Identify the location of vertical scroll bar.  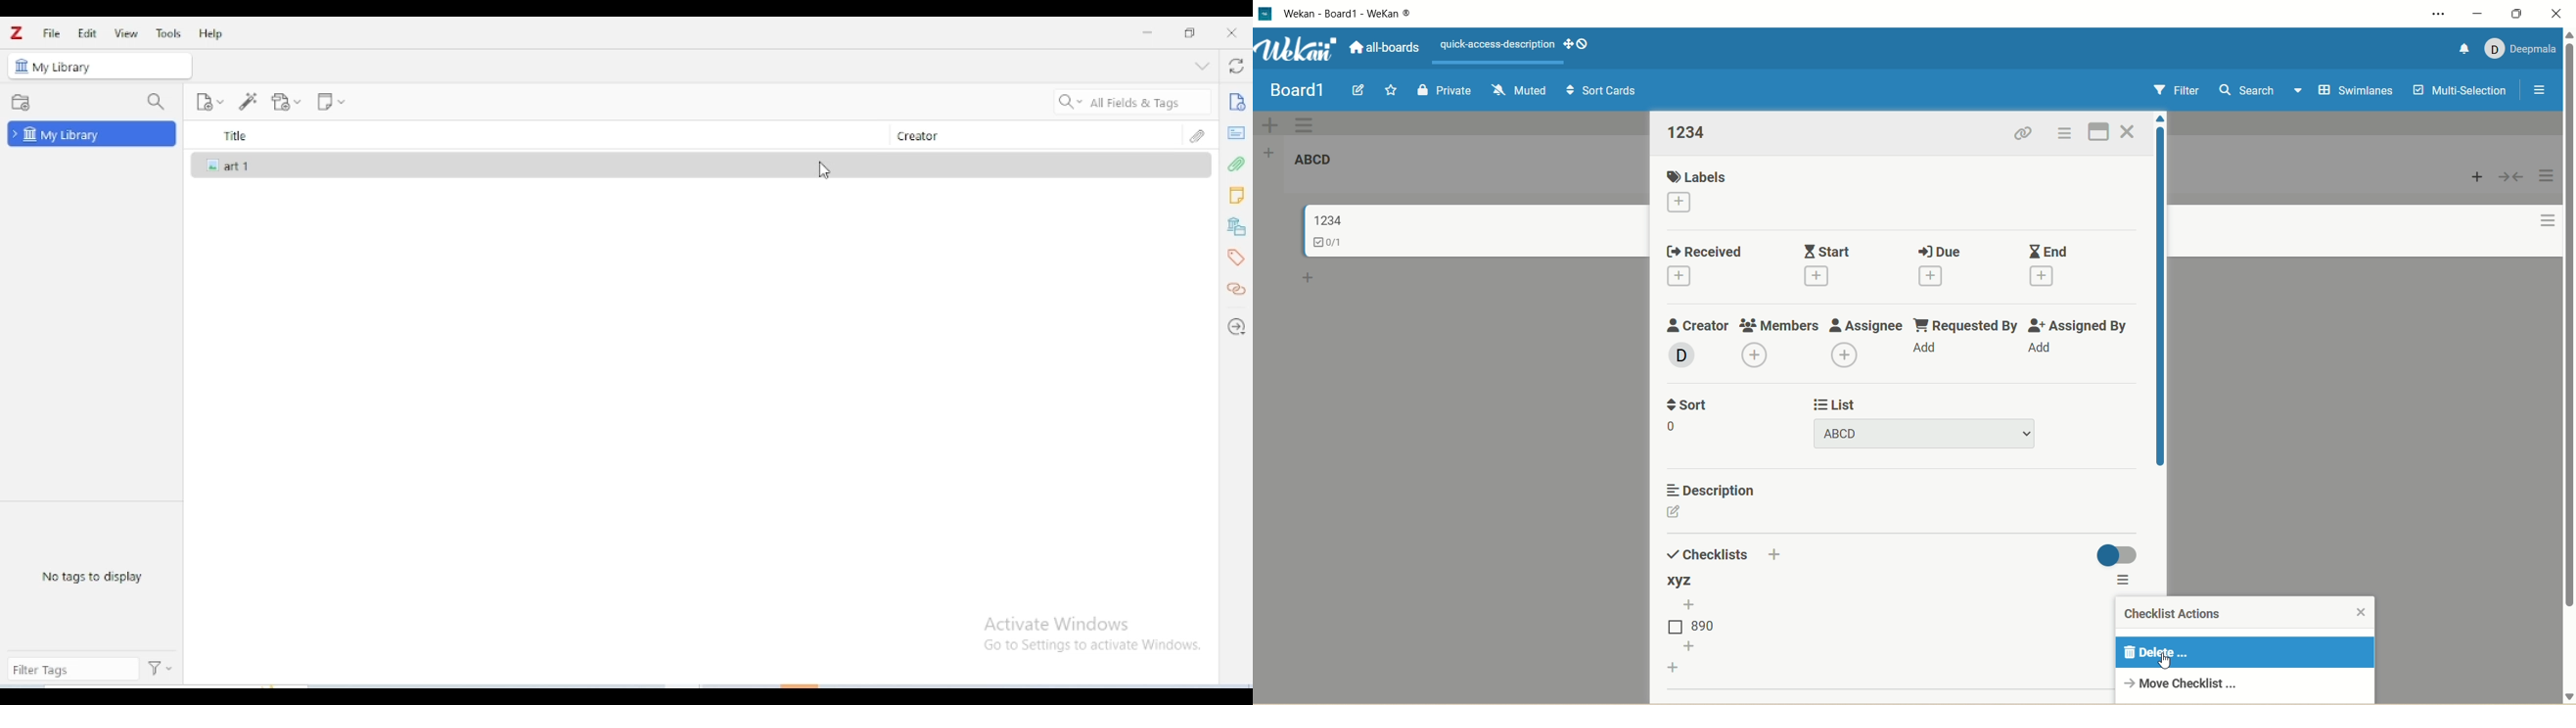
(2166, 300).